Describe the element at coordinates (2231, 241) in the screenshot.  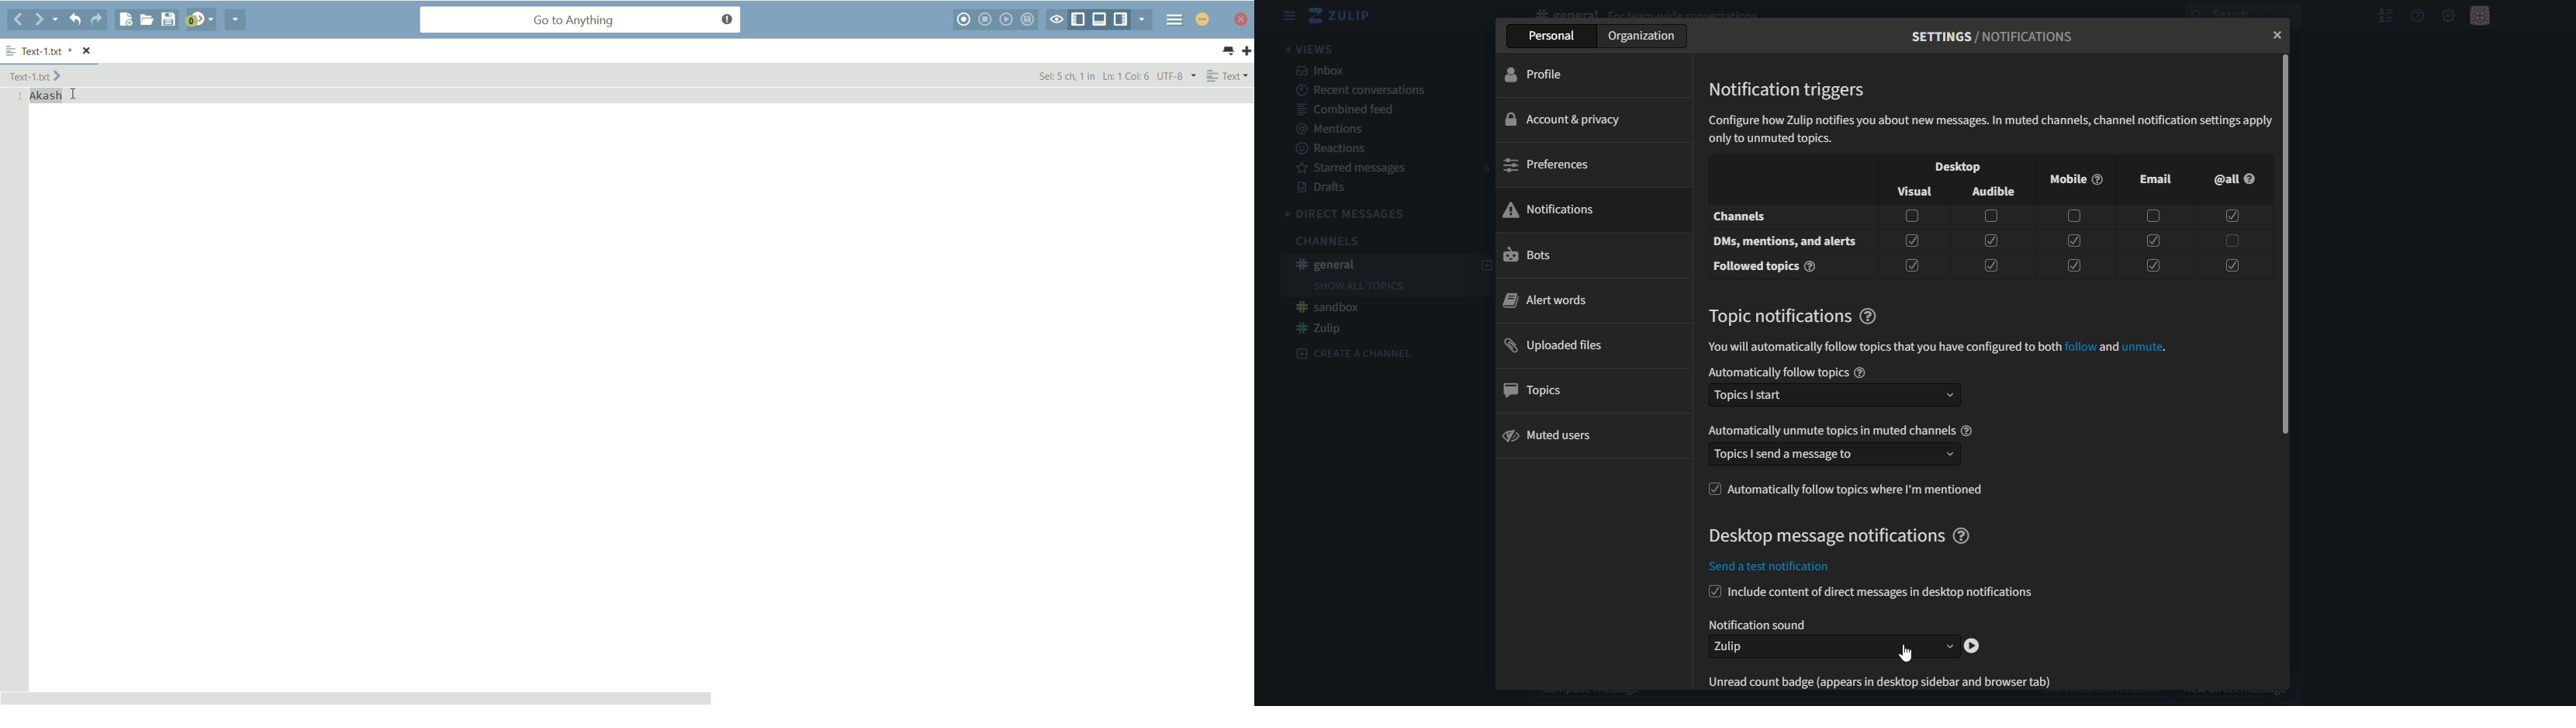
I see `checkbox` at that location.